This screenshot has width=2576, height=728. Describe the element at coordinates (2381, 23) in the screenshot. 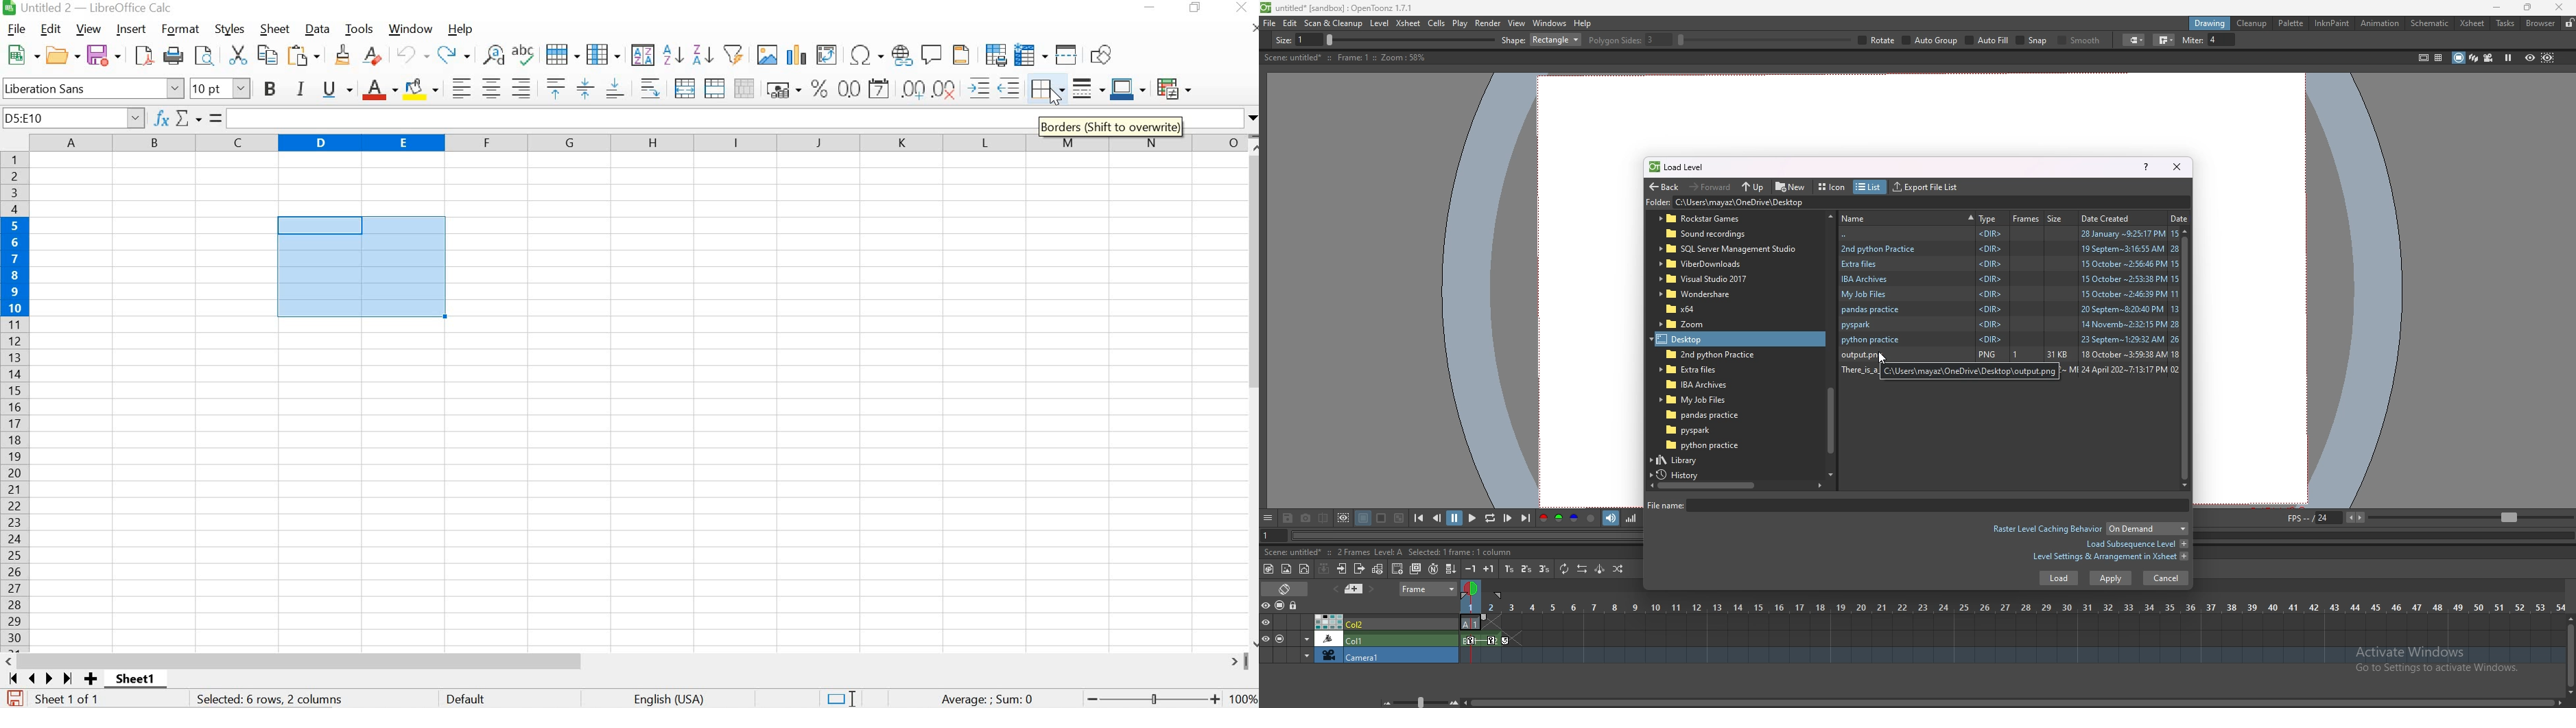

I see `animation` at that location.